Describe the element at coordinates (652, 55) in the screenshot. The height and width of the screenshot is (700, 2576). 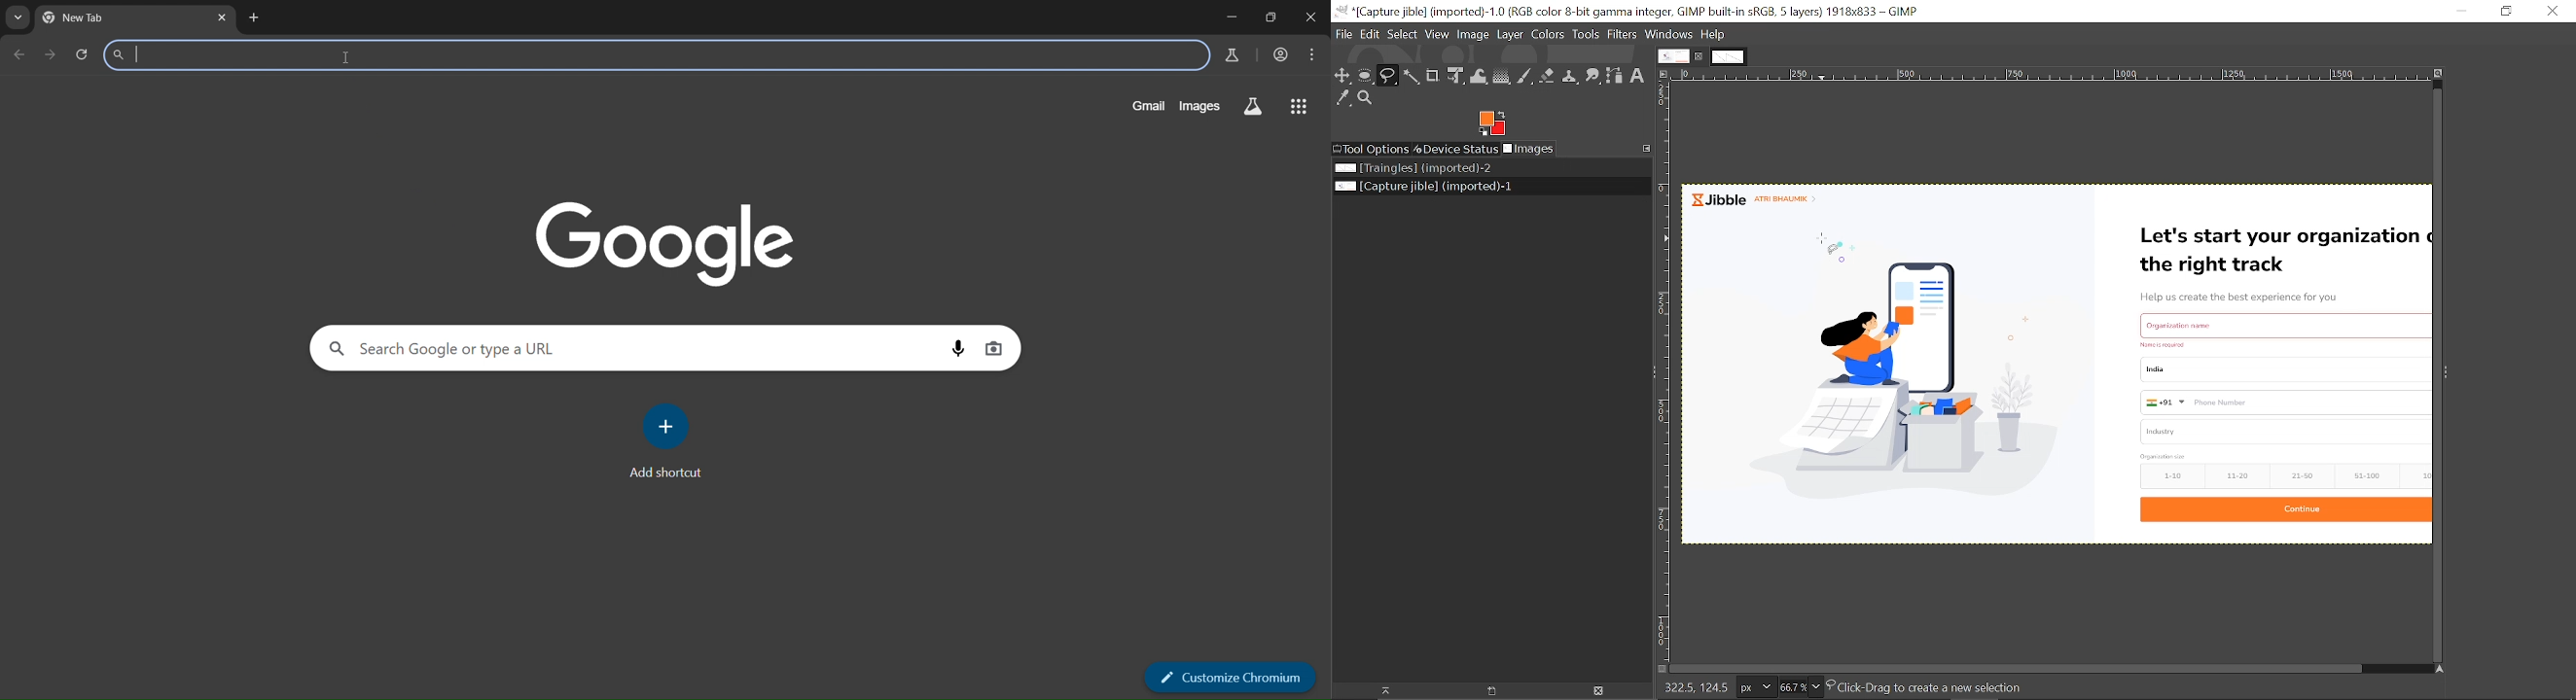
I see `Search Google or type a URL` at that location.